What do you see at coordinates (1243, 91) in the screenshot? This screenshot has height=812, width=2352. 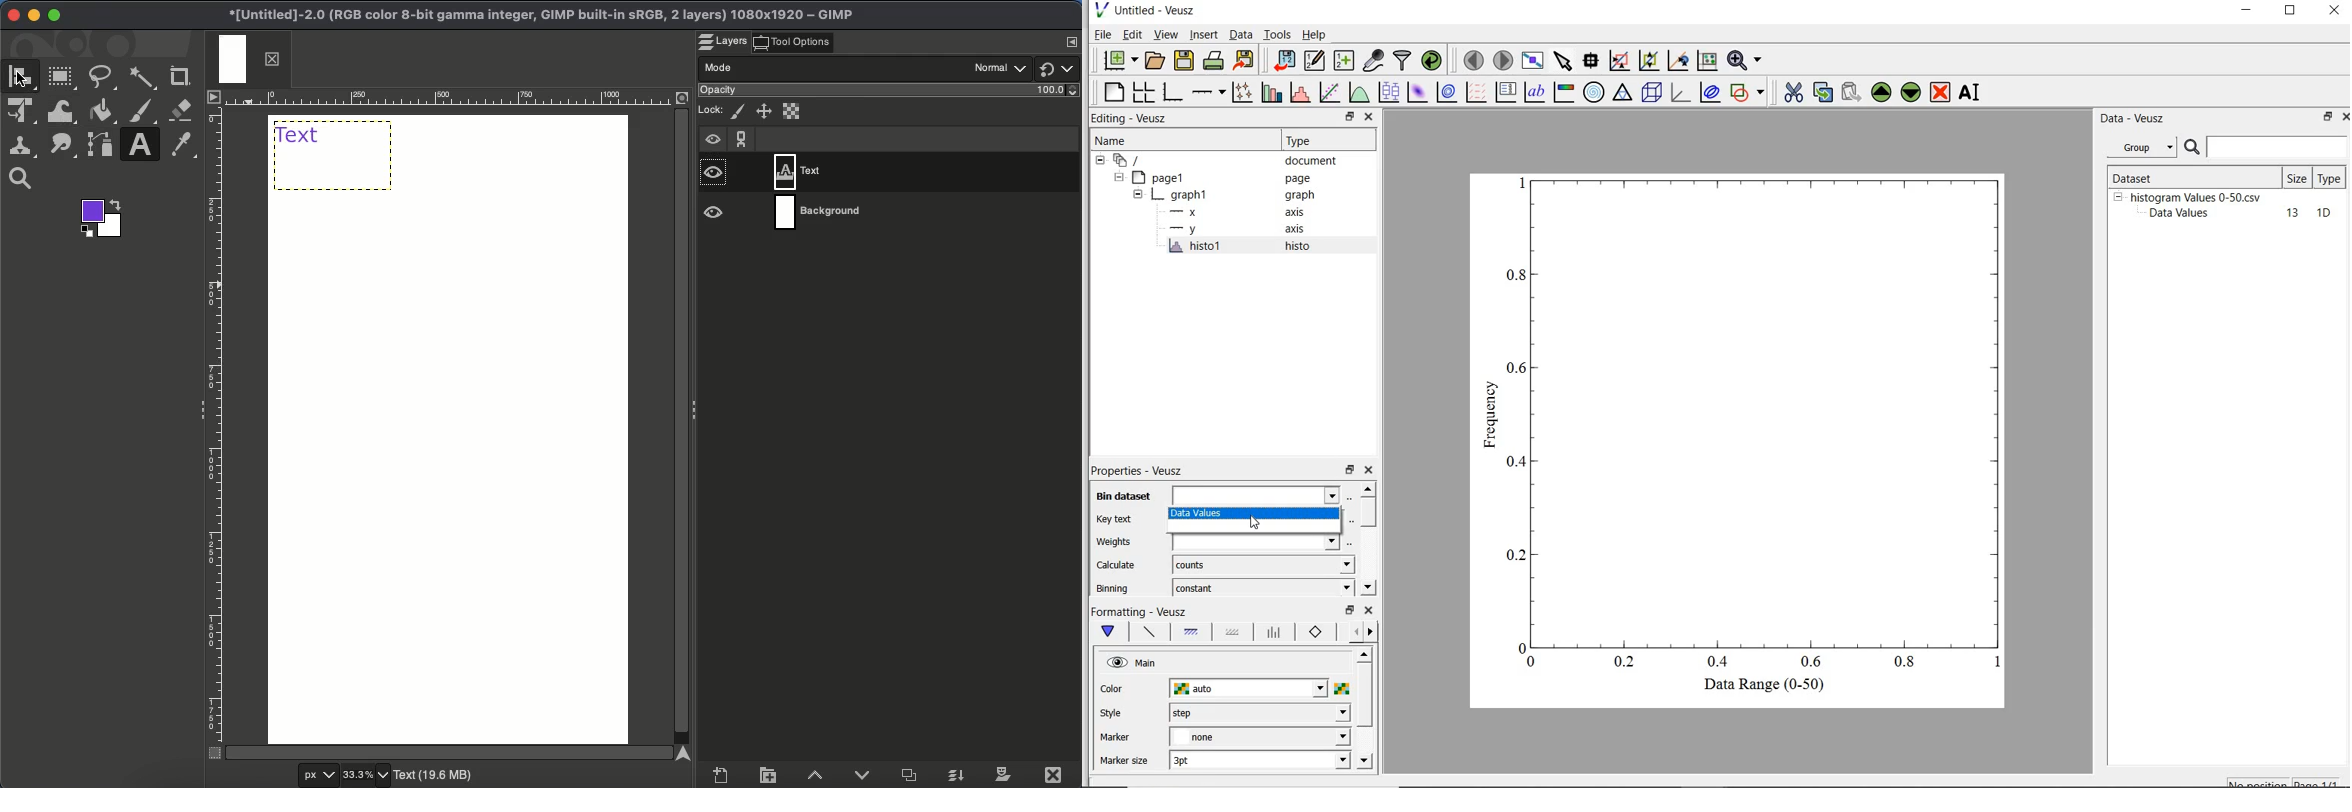 I see `plot points with line and error bars` at bounding box center [1243, 91].